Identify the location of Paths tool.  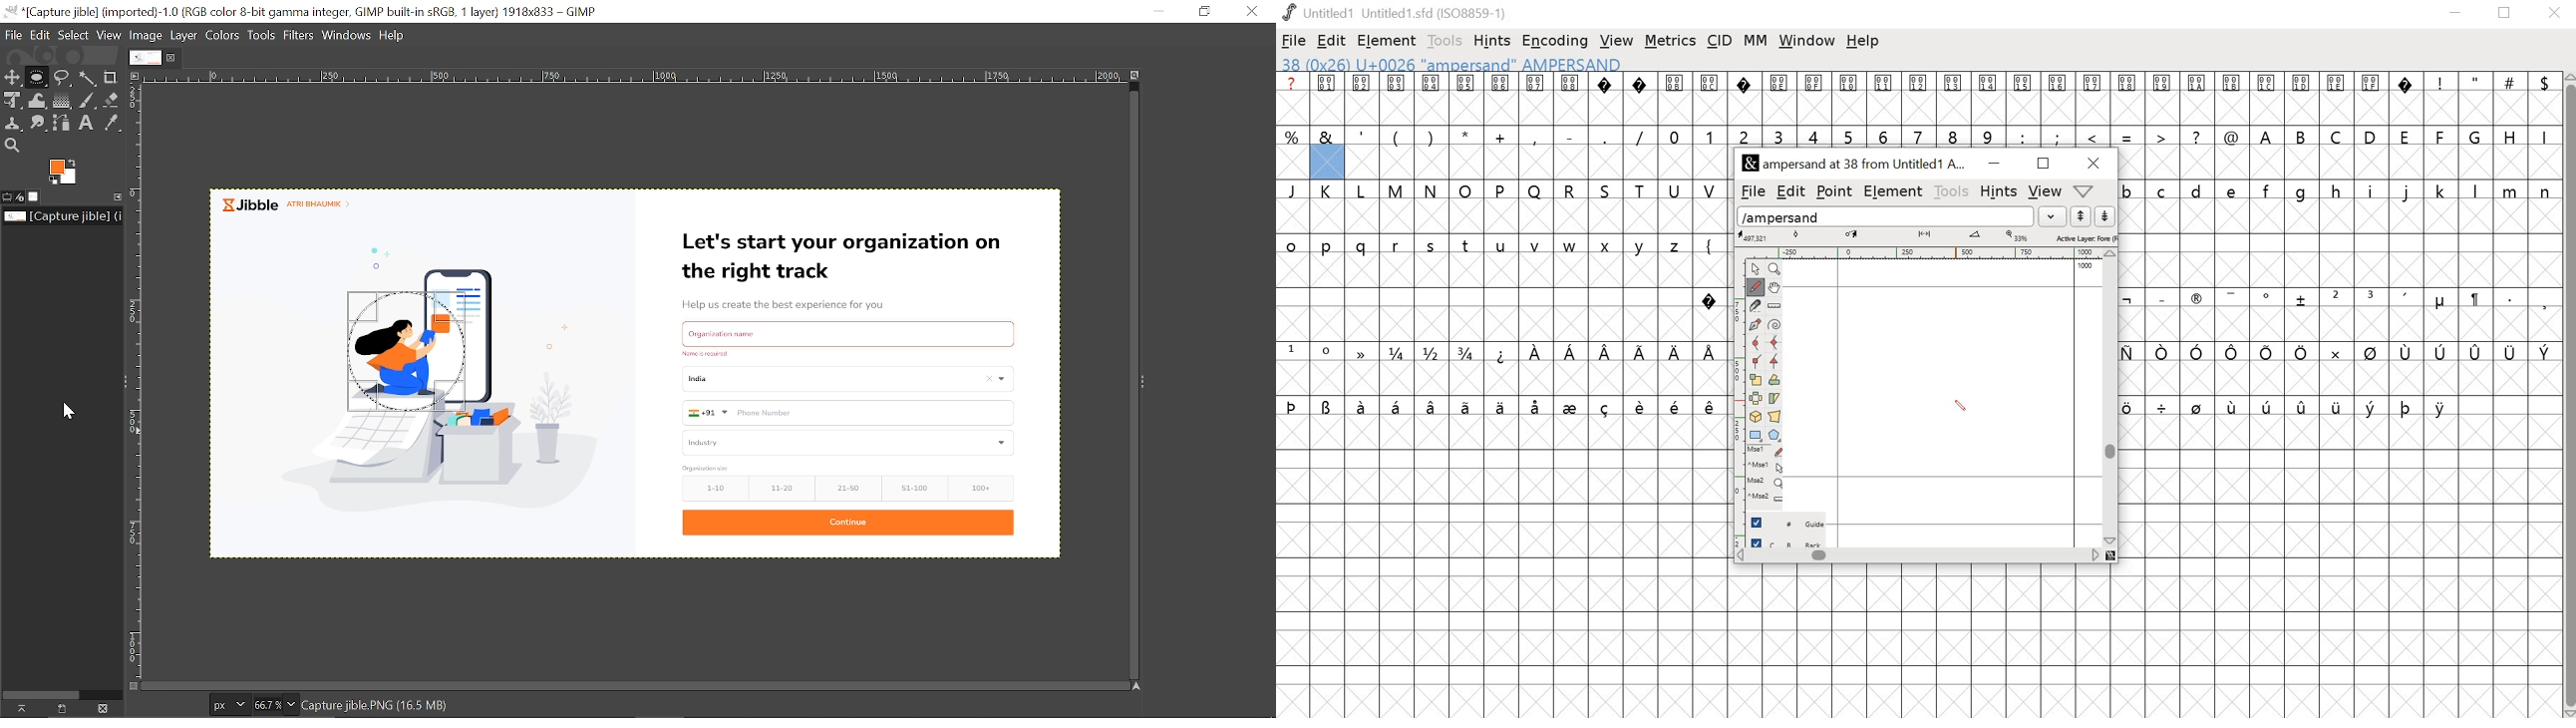
(64, 122).